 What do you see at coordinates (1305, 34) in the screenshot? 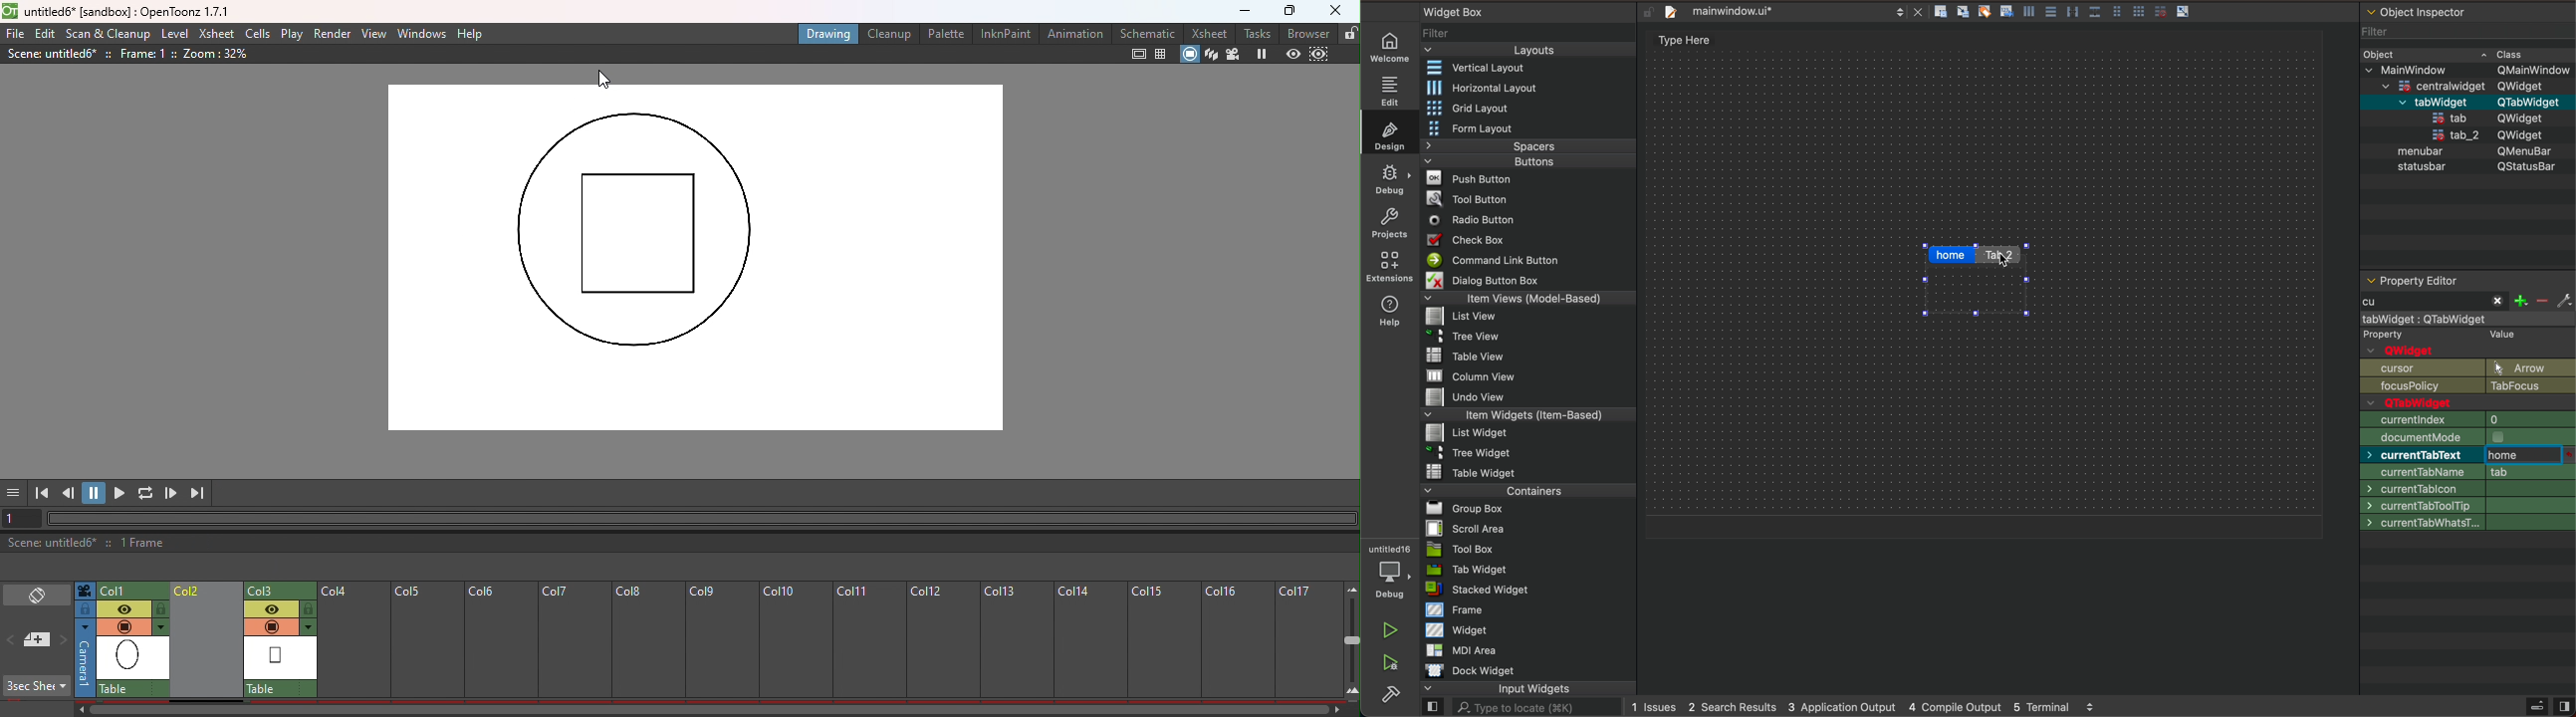
I see `Browser` at bounding box center [1305, 34].